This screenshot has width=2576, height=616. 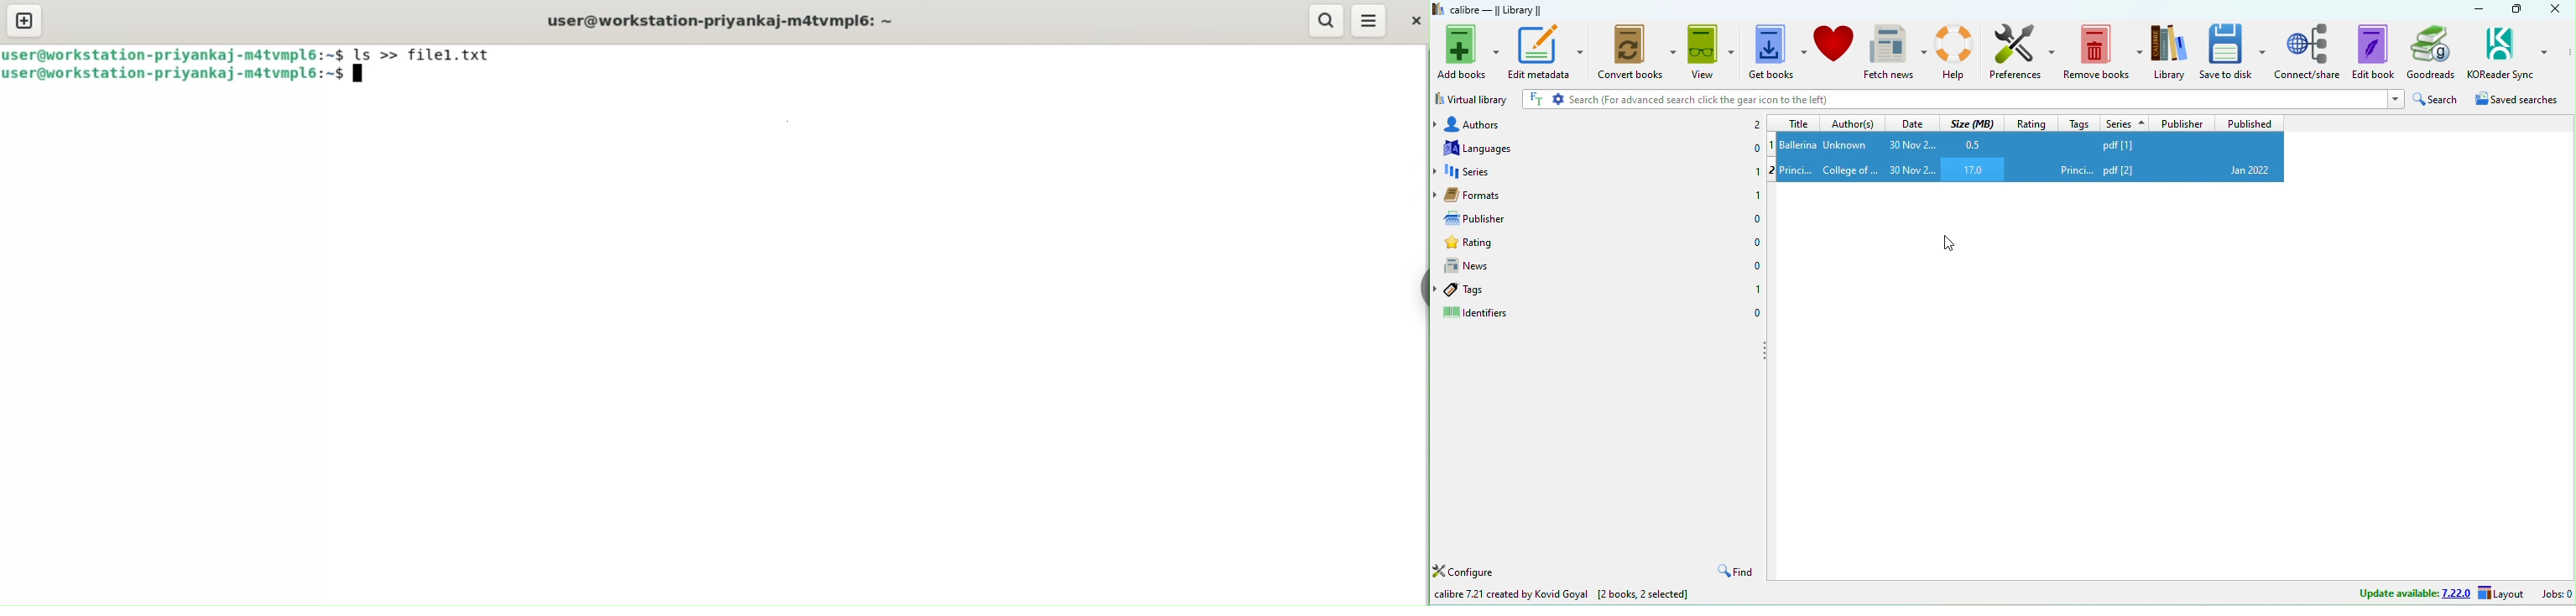 I want to click on jan 2022, so click(x=2251, y=170).